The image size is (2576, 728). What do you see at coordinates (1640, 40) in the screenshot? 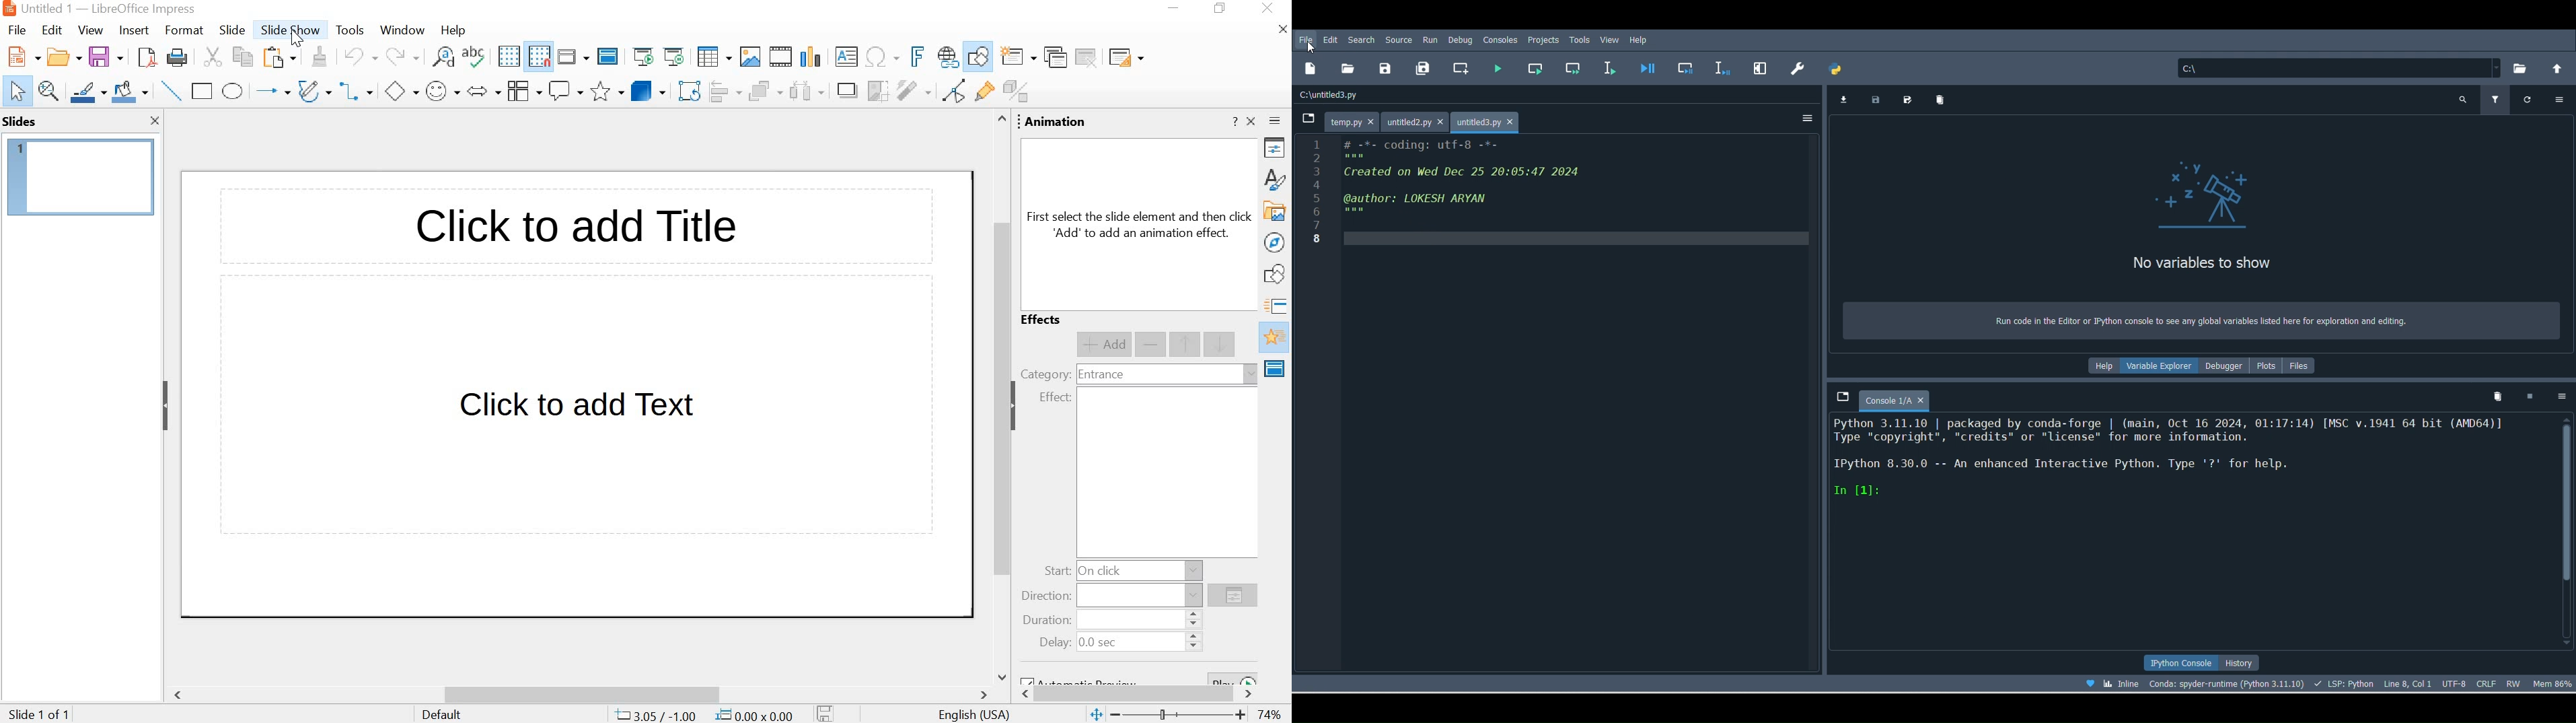
I see `Help` at bounding box center [1640, 40].